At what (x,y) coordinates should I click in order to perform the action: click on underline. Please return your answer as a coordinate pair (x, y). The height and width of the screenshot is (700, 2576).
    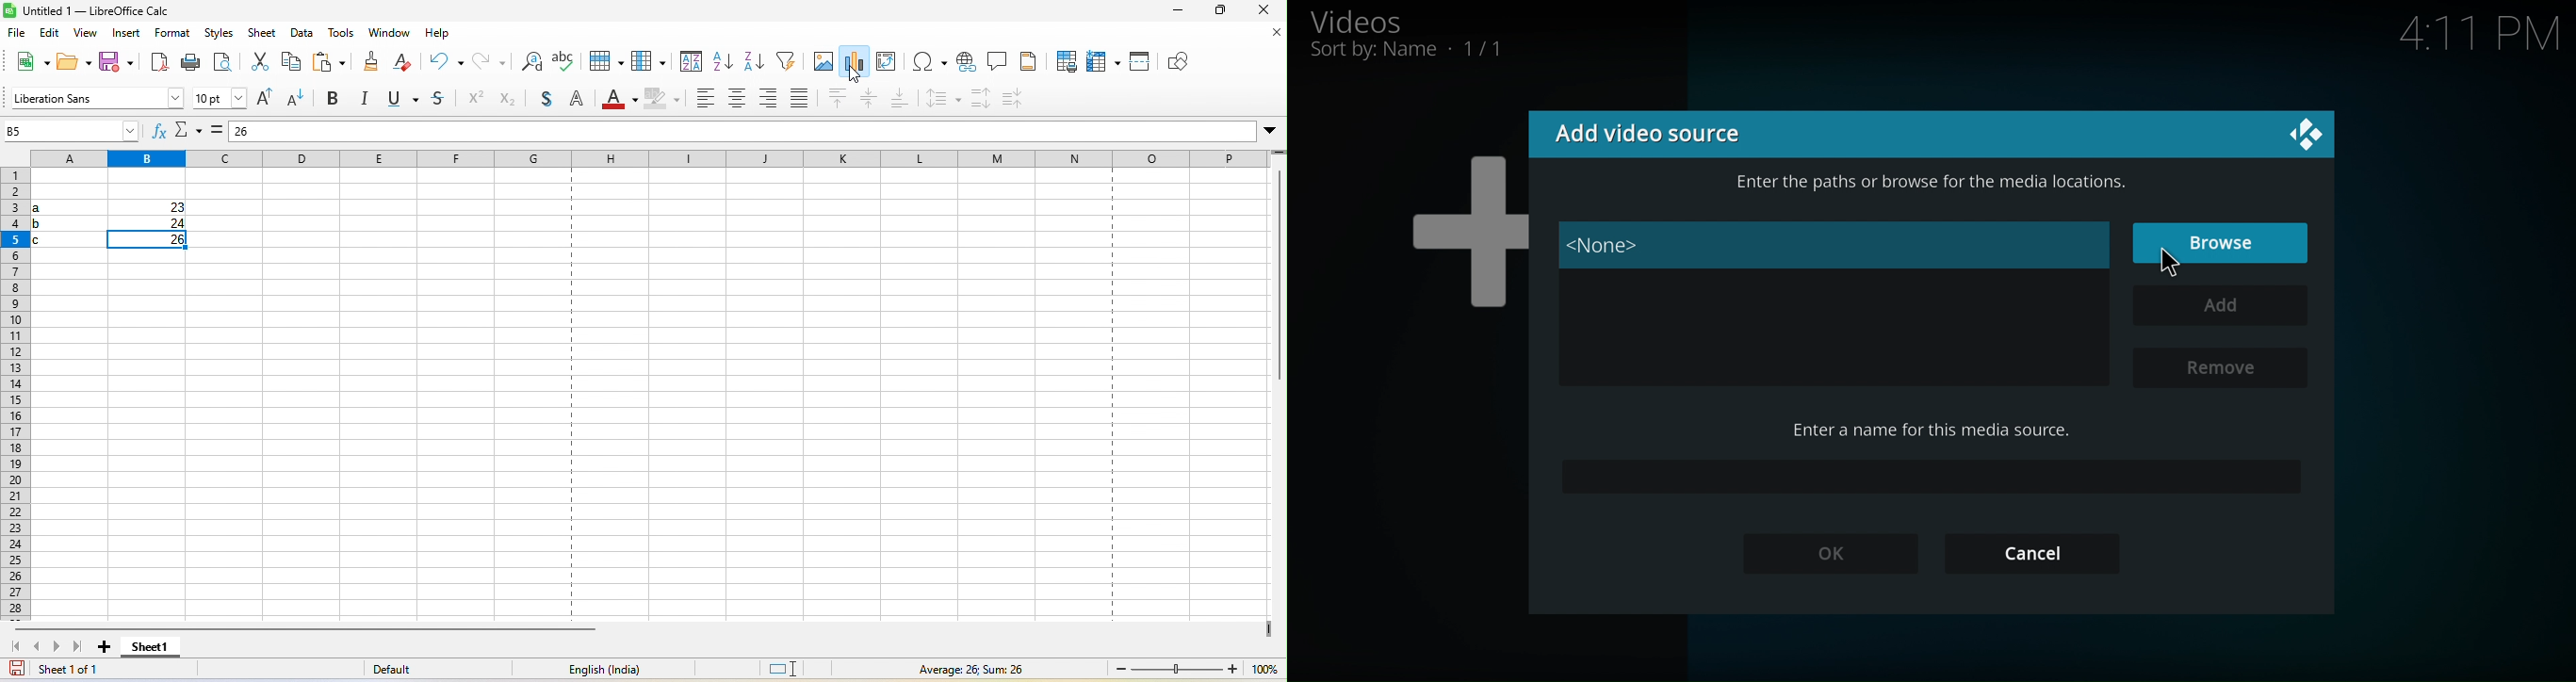
    Looking at the image, I should click on (402, 101).